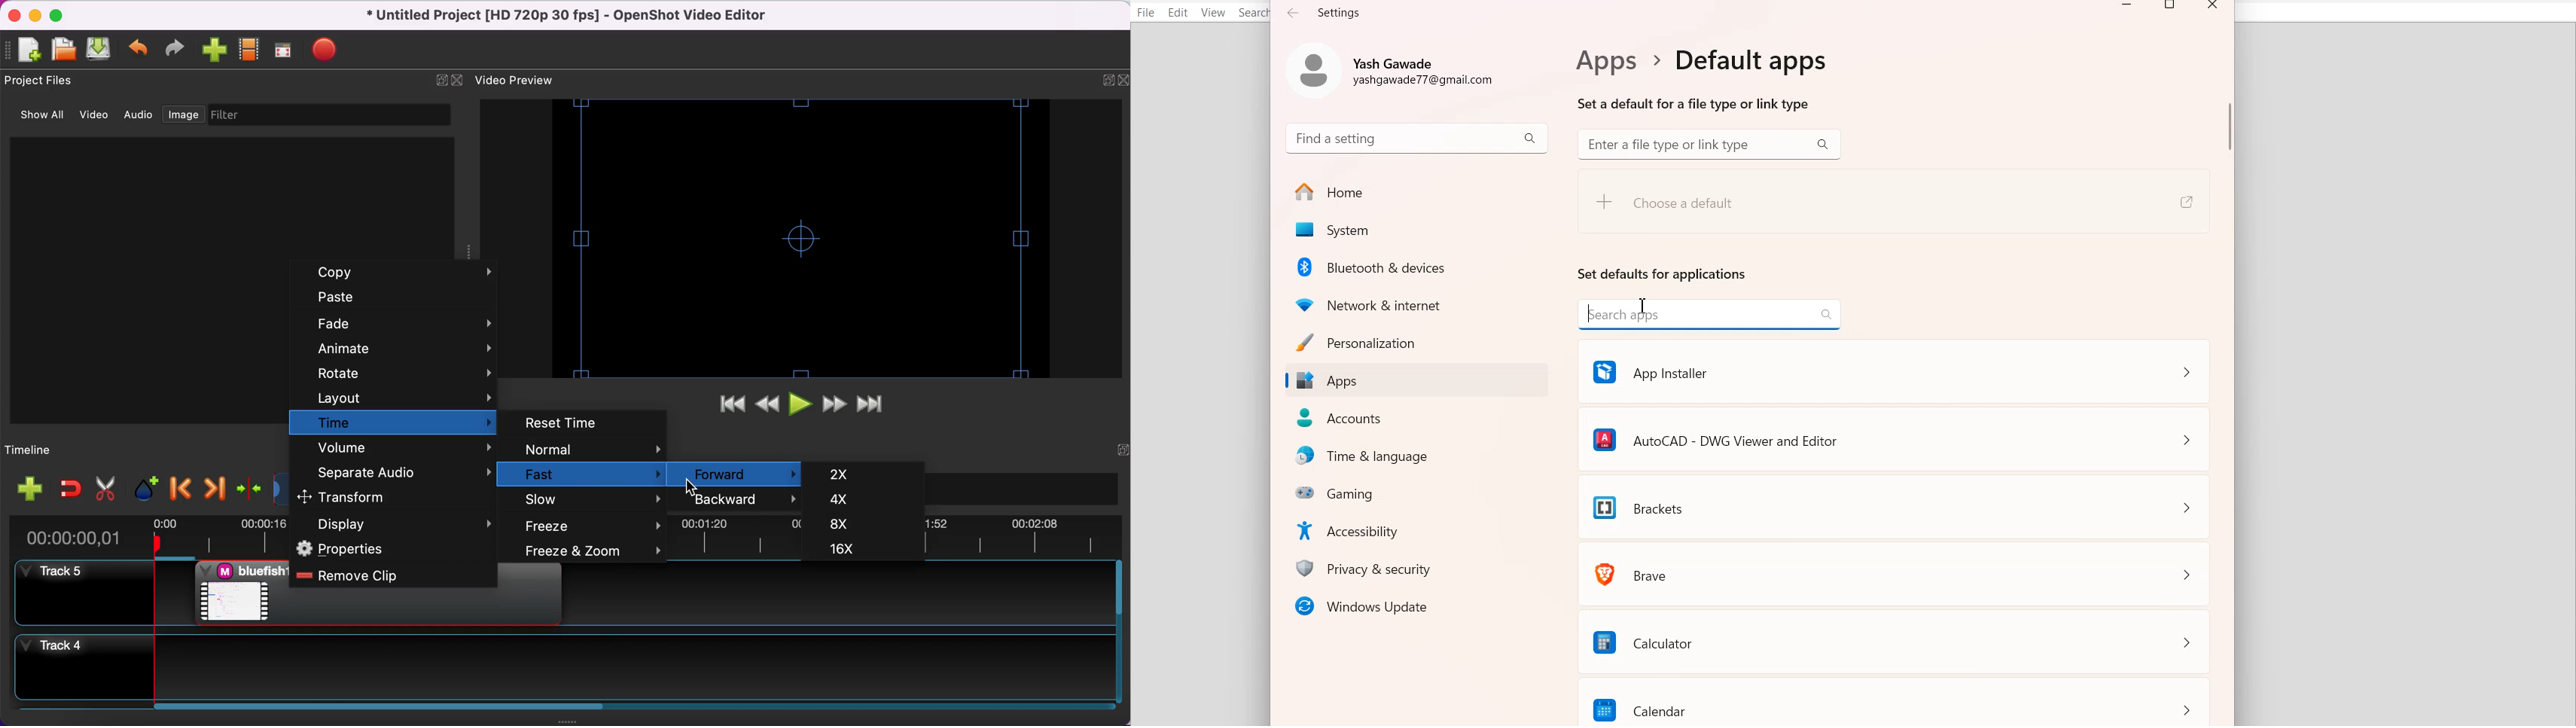 Image resolution: width=2576 pixels, height=728 pixels. Describe the element at coordinates (1898, 702) in the screenshot. I see `Calendar` at that location.